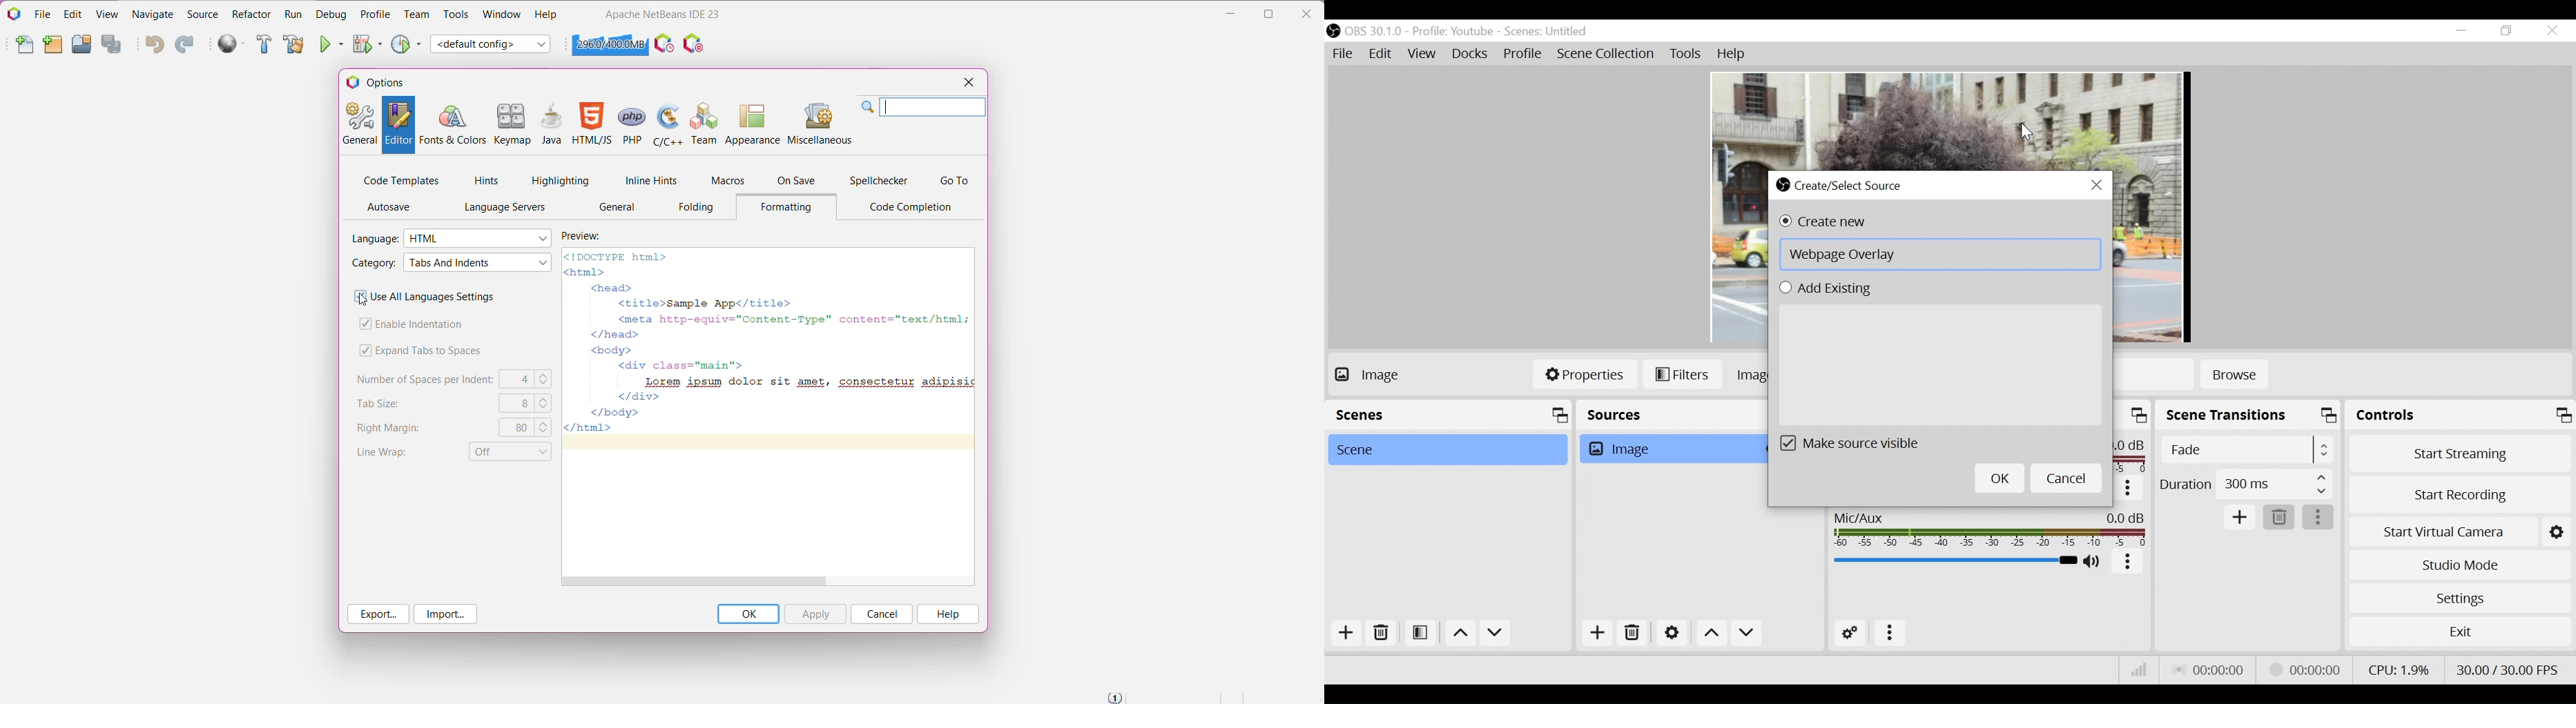 This screenshot has width=2576, height=728. Describe the element at coordinates (1381, 55) in the screenshot. I see `Edit` at that location.